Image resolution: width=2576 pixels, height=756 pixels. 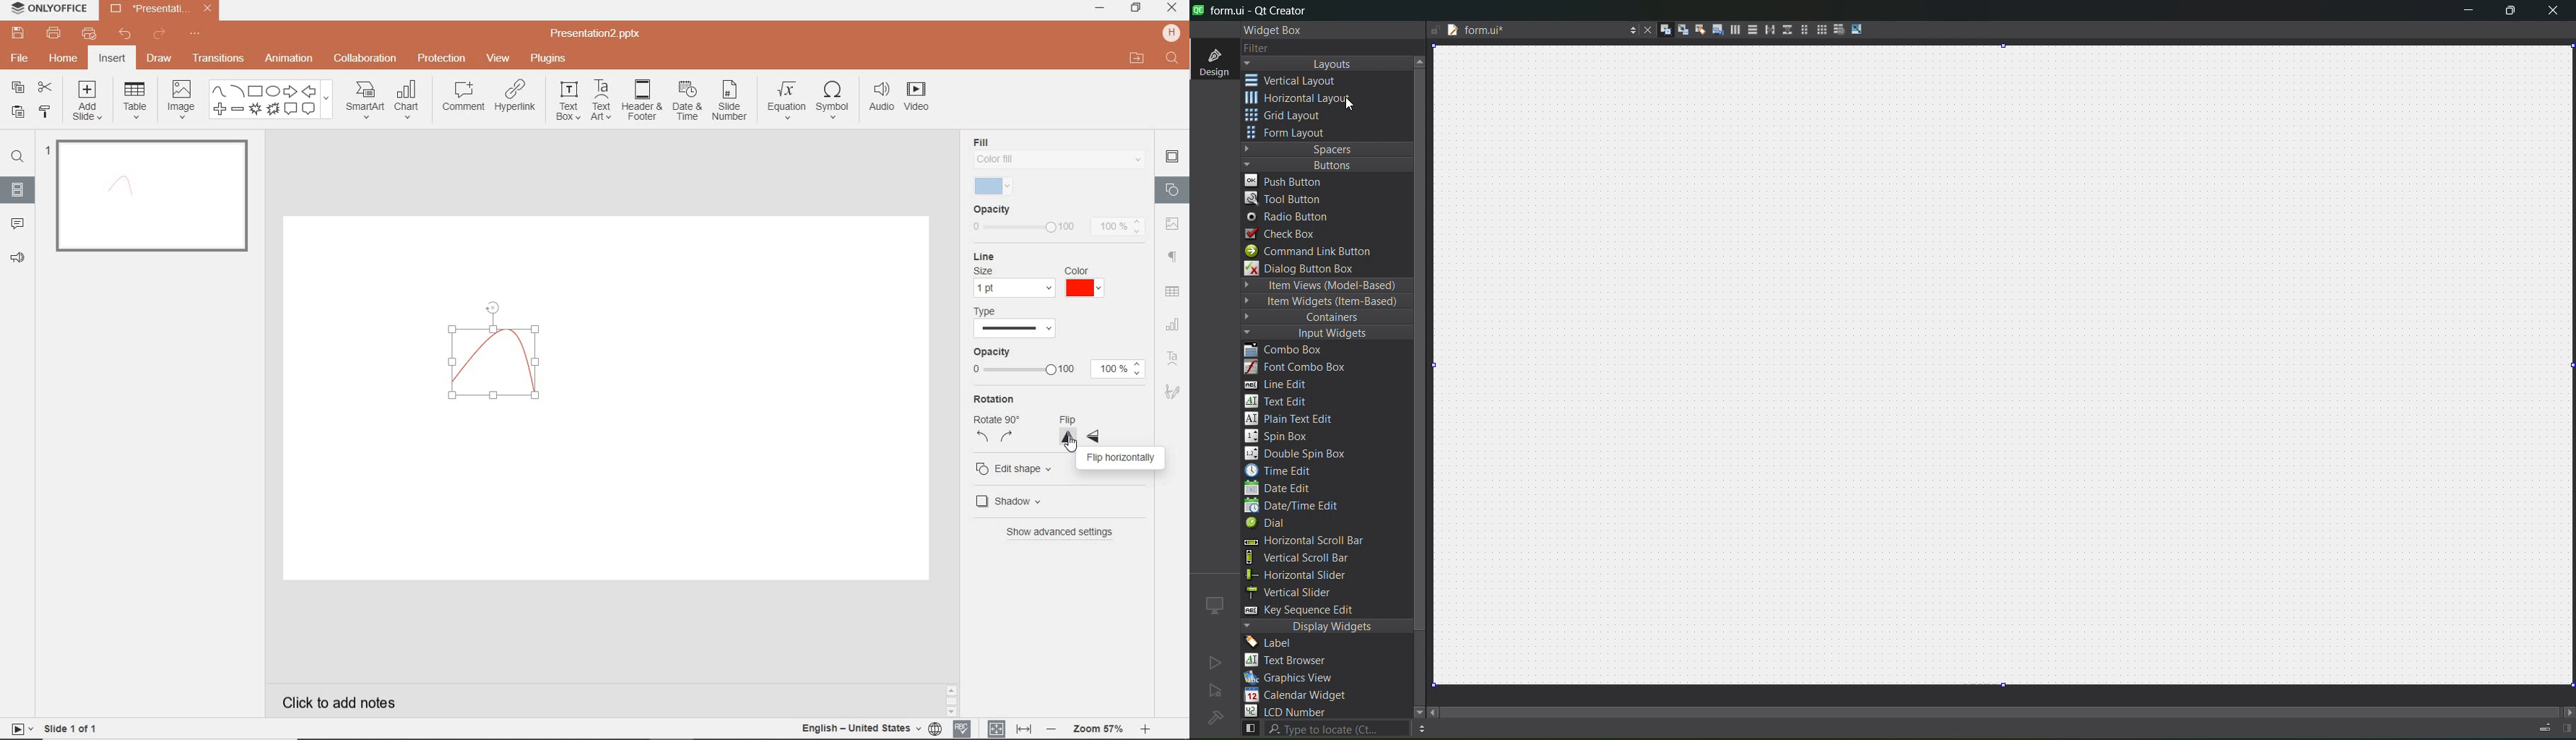 I want to click on RESTORE, so click(x=1137, y=8).